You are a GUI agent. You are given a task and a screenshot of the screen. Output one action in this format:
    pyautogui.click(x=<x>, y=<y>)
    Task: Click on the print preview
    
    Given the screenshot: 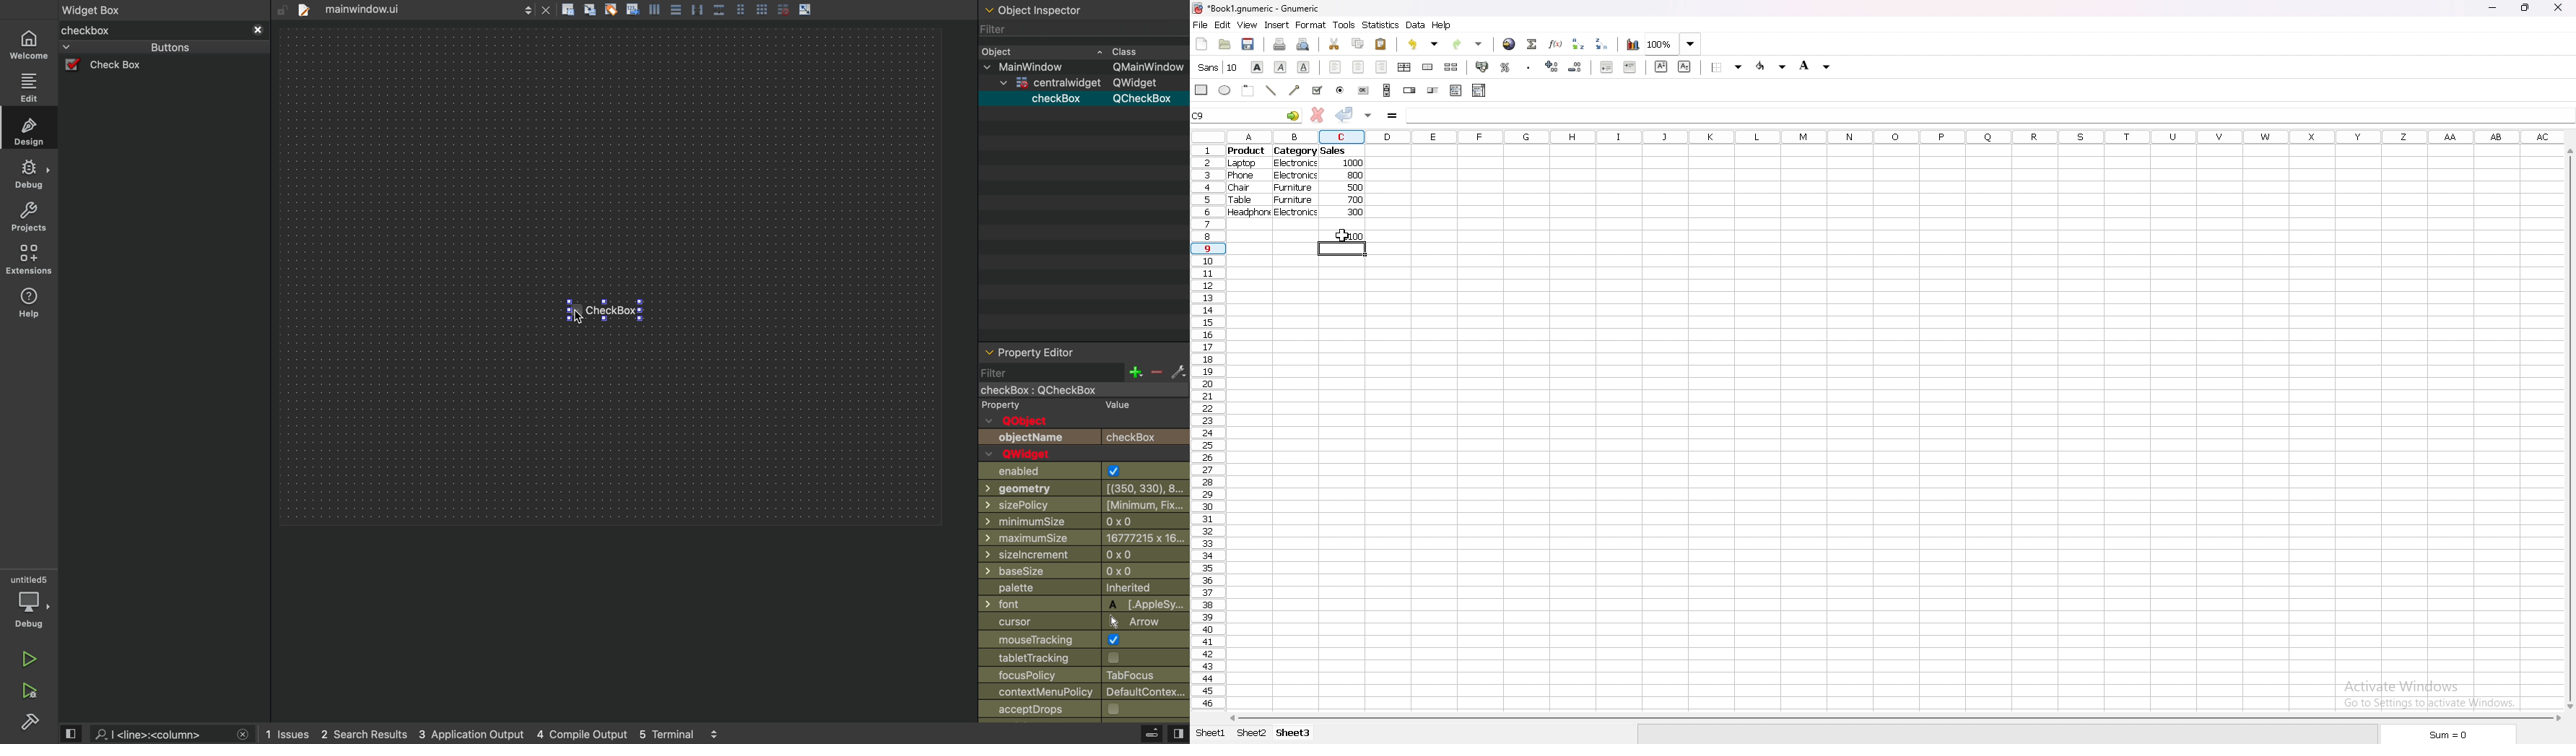 What is the action you would take?
    pyautogui.click(x=1304, y=43)
    